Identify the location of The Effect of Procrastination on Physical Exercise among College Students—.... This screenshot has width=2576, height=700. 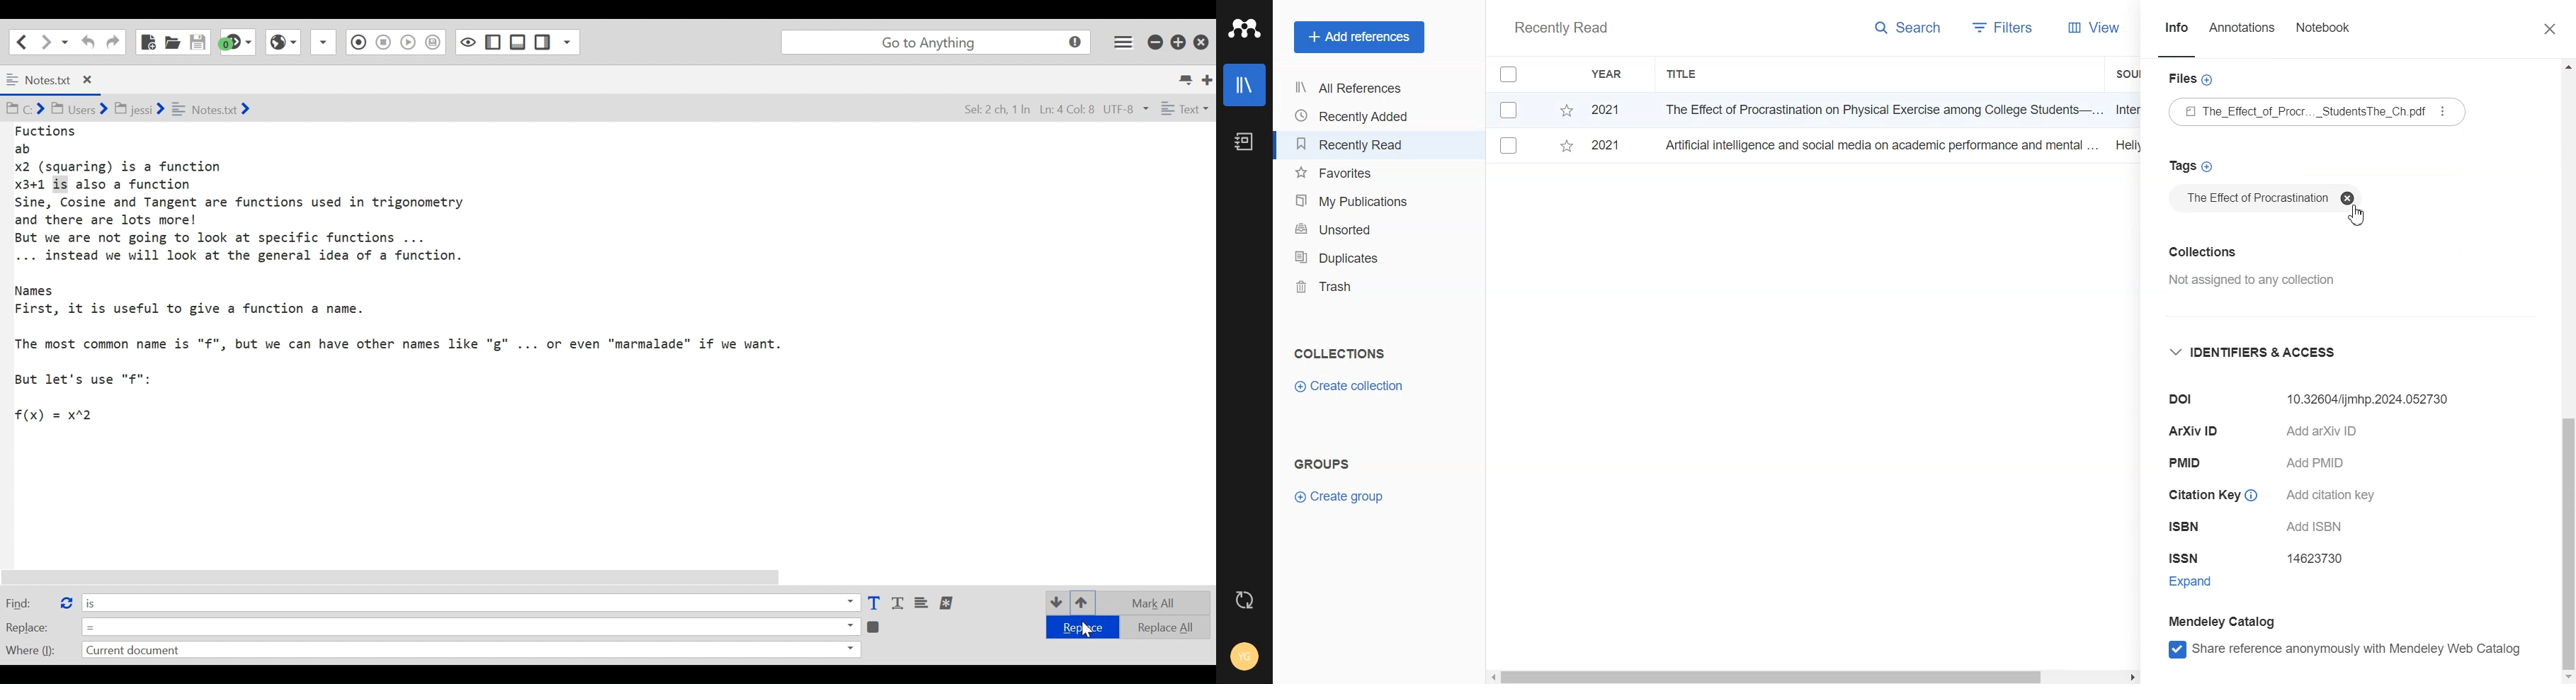
(1878, 109).